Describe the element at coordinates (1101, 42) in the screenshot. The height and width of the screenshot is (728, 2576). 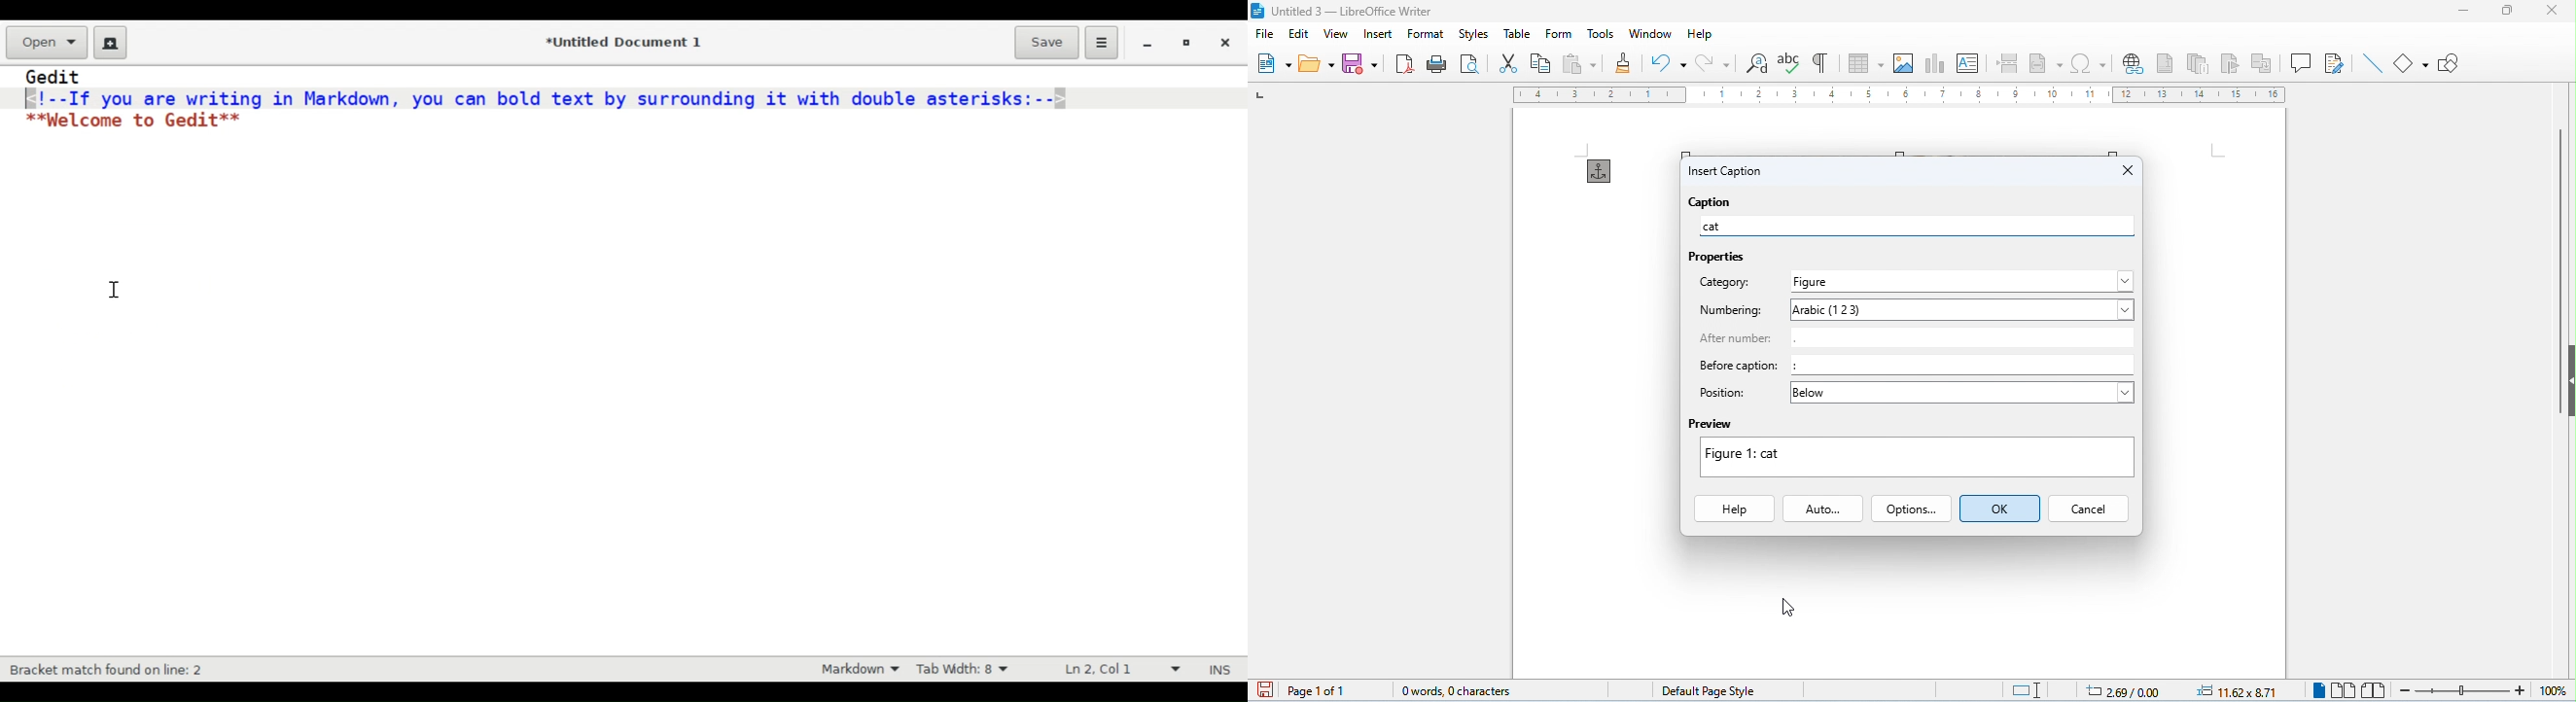
I see `Application menu` at that location.